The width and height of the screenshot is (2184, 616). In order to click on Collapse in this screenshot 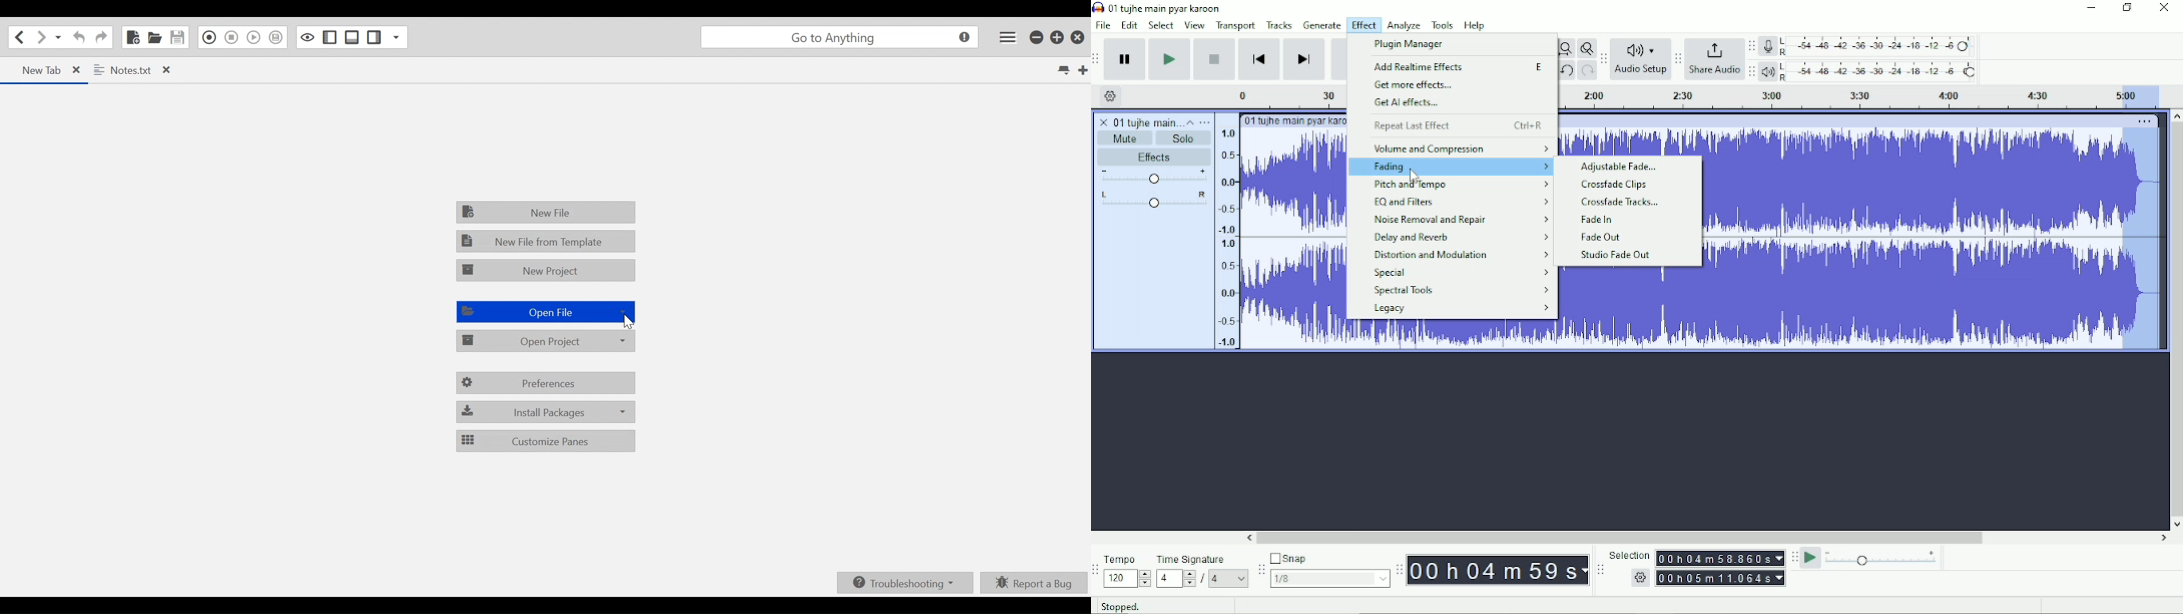, I will do `click(1192, 123)`.